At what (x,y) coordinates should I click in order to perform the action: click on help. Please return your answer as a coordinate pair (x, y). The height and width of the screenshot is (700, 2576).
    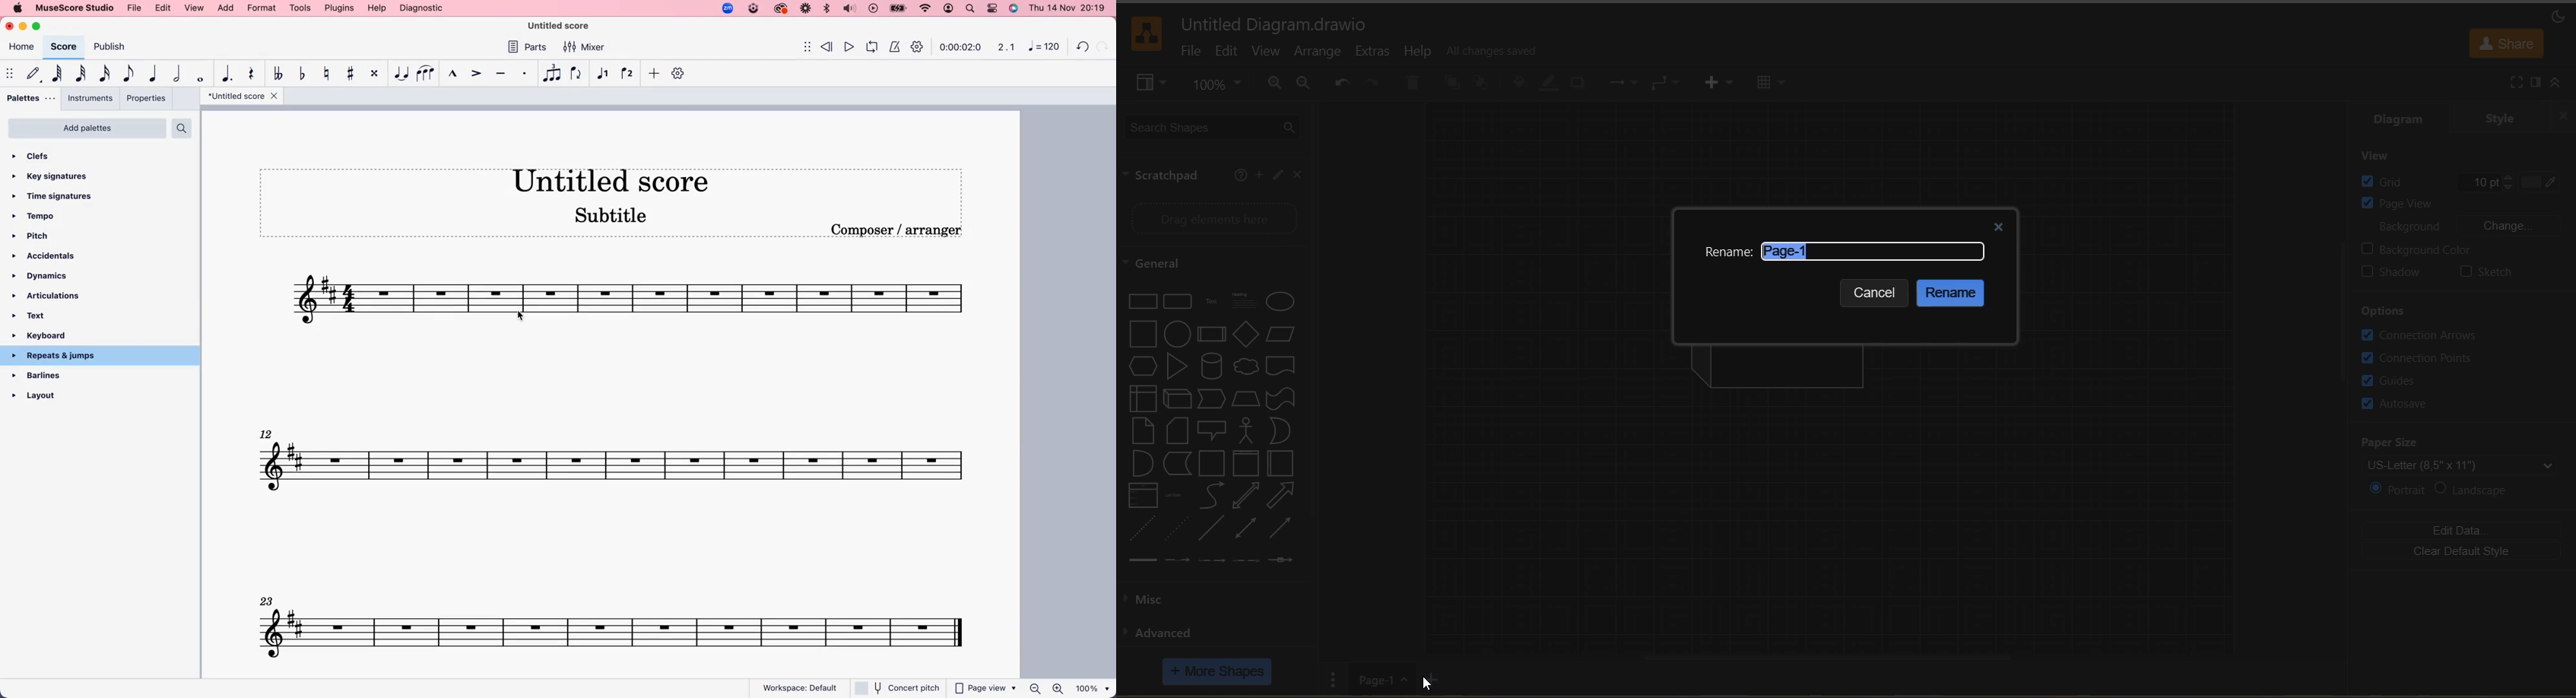
    Looking at the image, I should click on (1420, 53).